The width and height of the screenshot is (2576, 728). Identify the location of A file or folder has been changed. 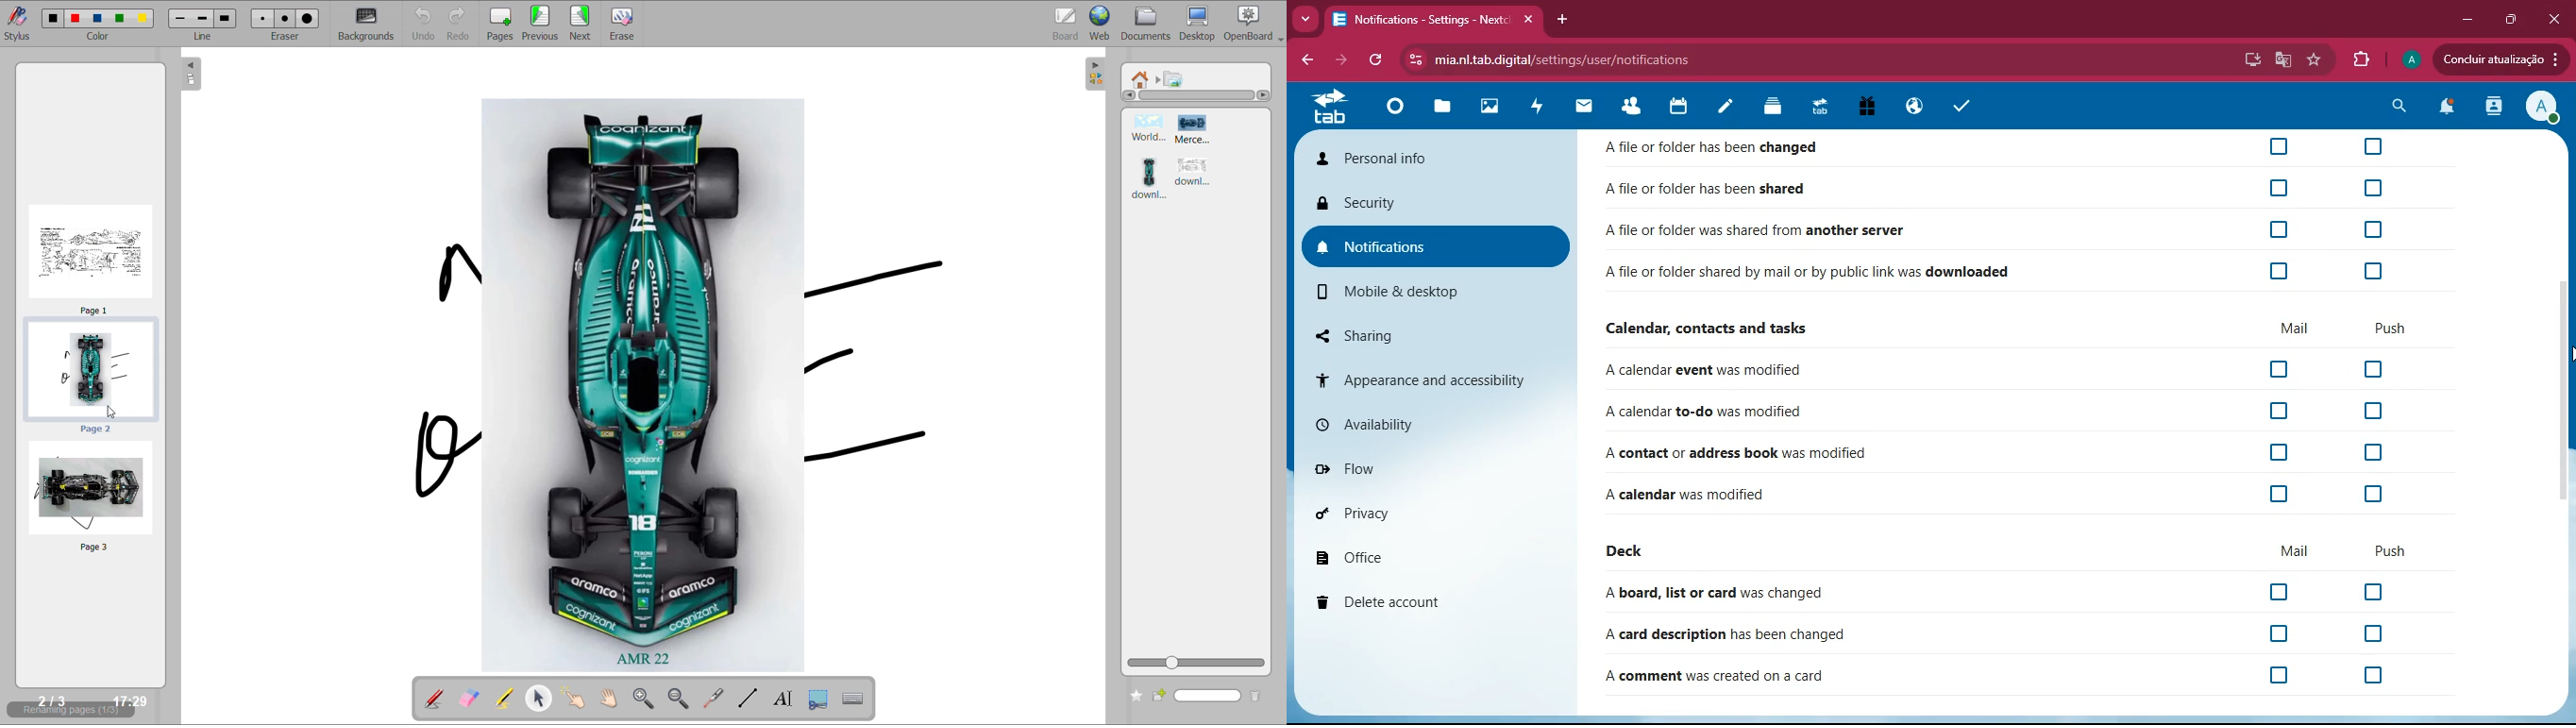
(1719, 146).